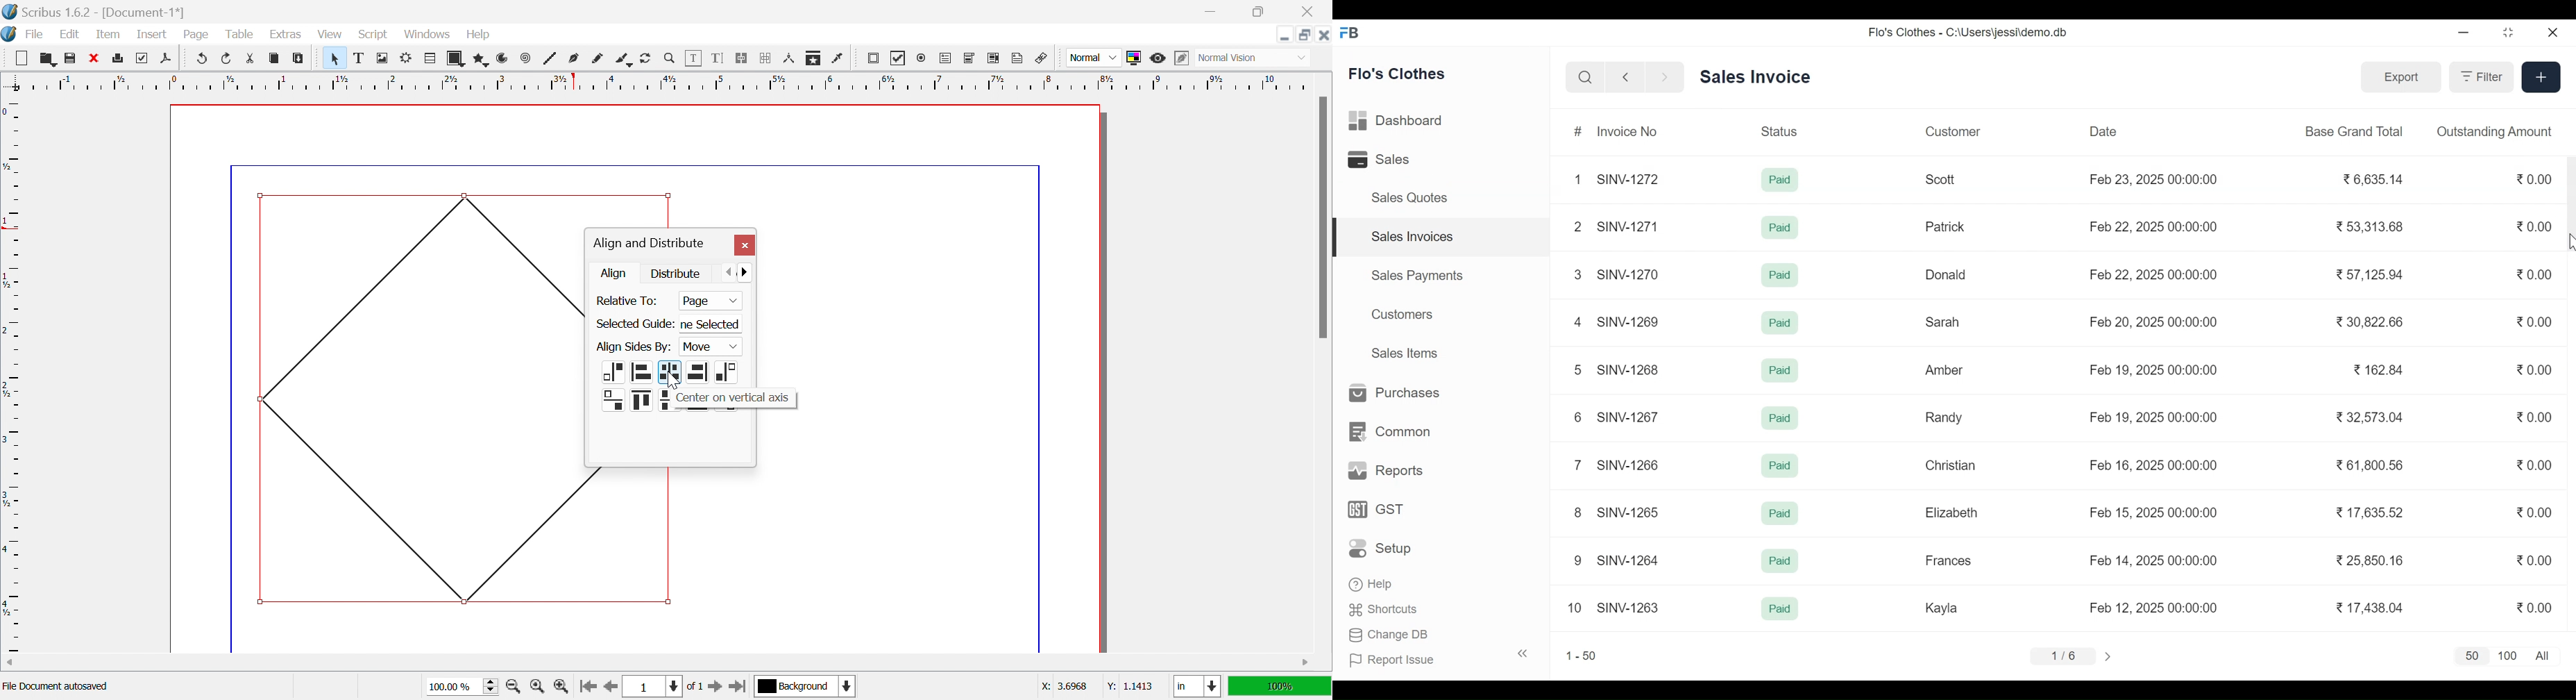 The height and width of the screenshot is (700, 2576). What do you see at coordinates (994, 58) in the screenshot?
I see `PDF List box` at bounding box center [994, 58].